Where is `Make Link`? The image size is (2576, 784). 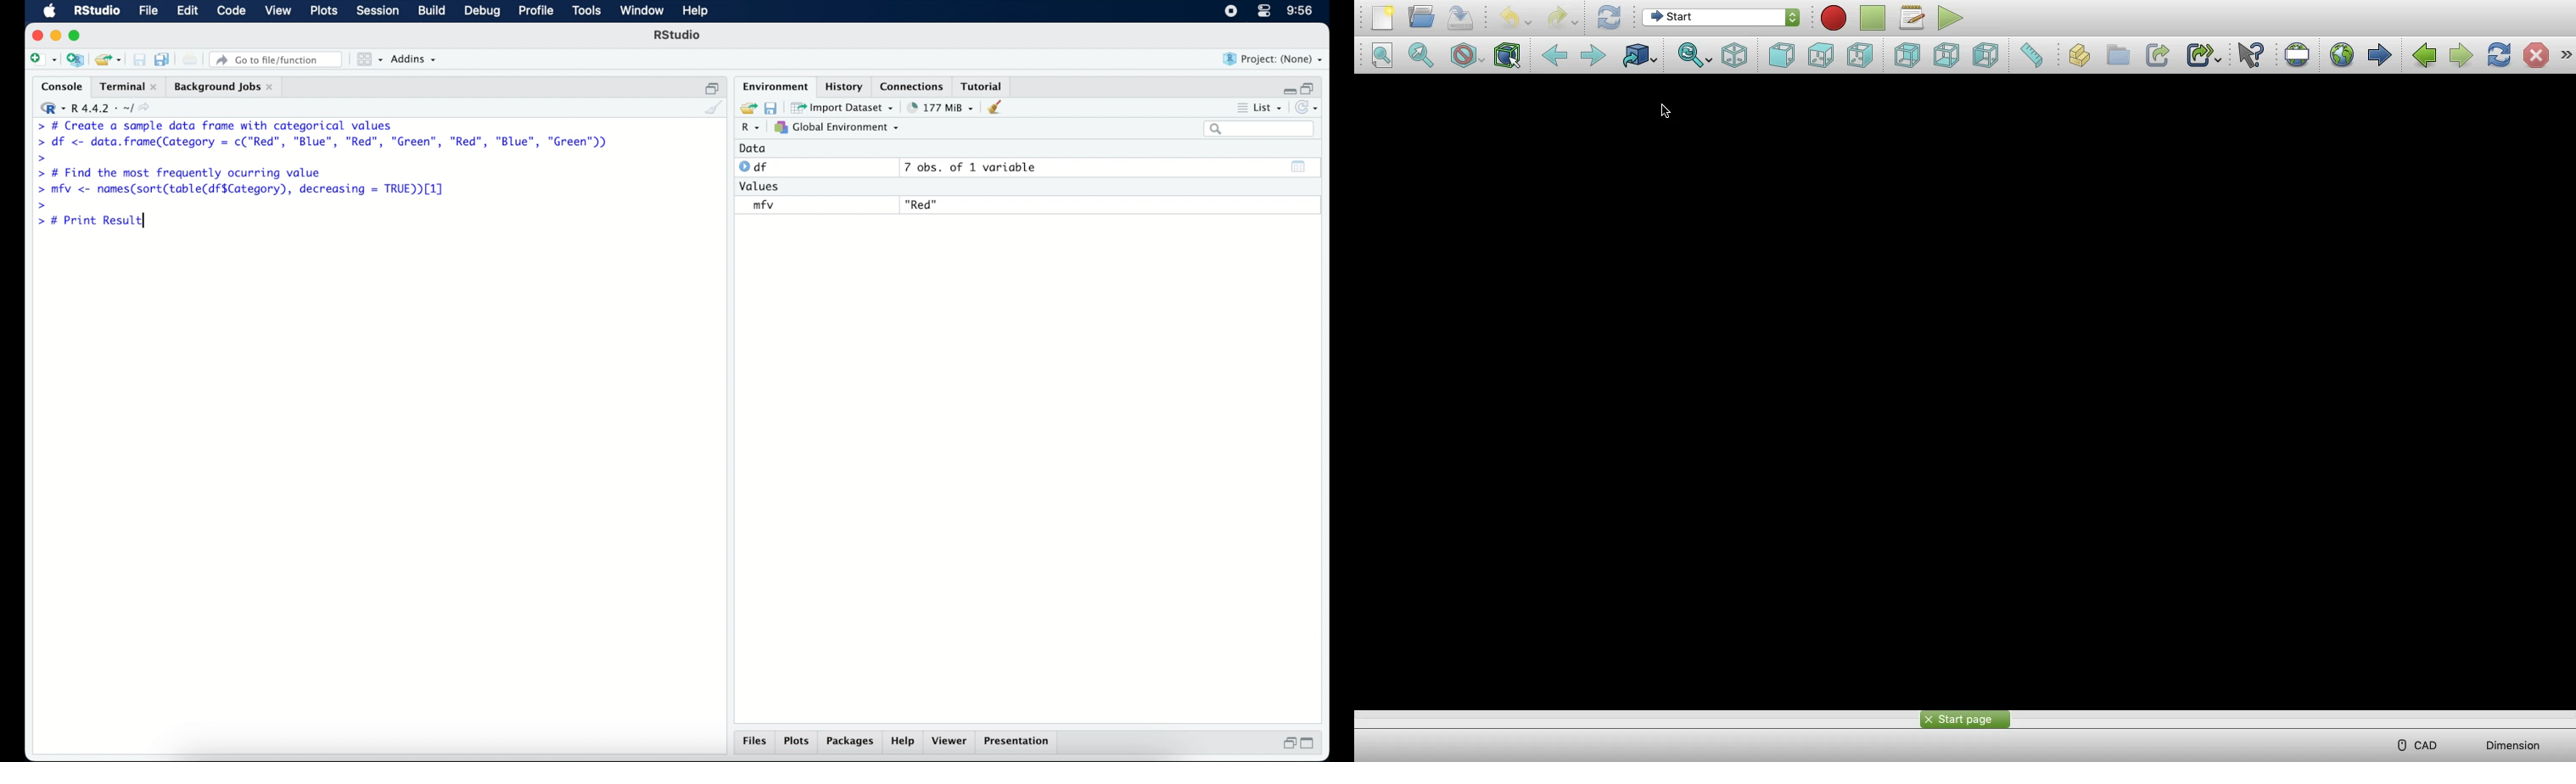
Make Link is located at coordinates (2158, 55).